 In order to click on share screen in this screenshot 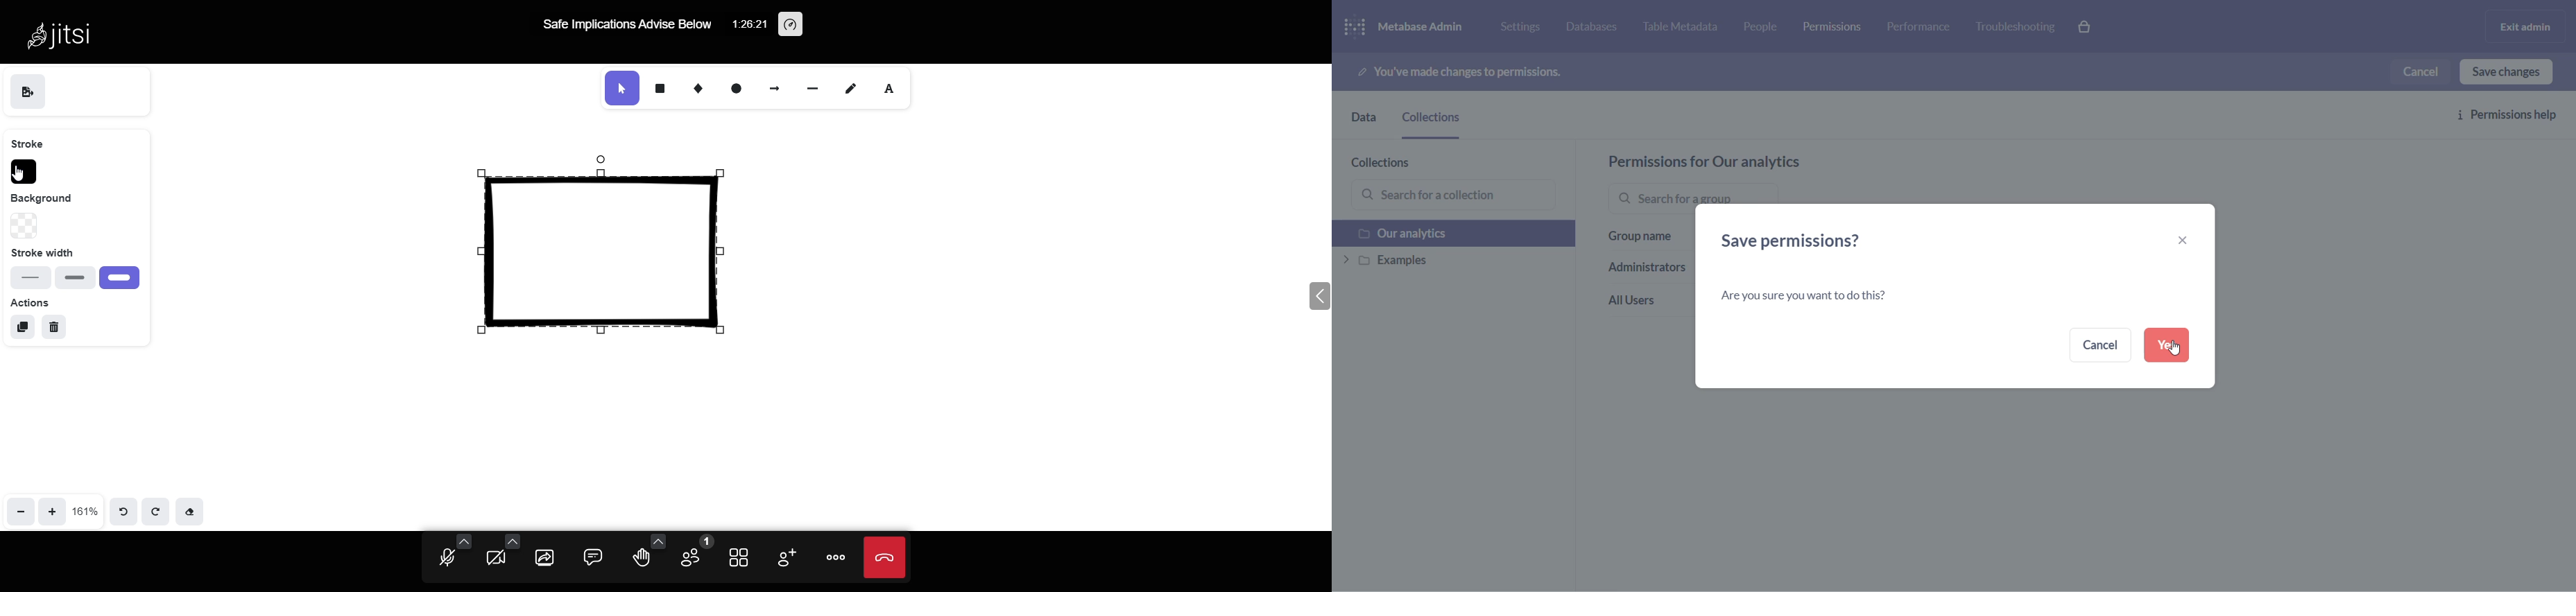, I will do `click(541, 558)`.